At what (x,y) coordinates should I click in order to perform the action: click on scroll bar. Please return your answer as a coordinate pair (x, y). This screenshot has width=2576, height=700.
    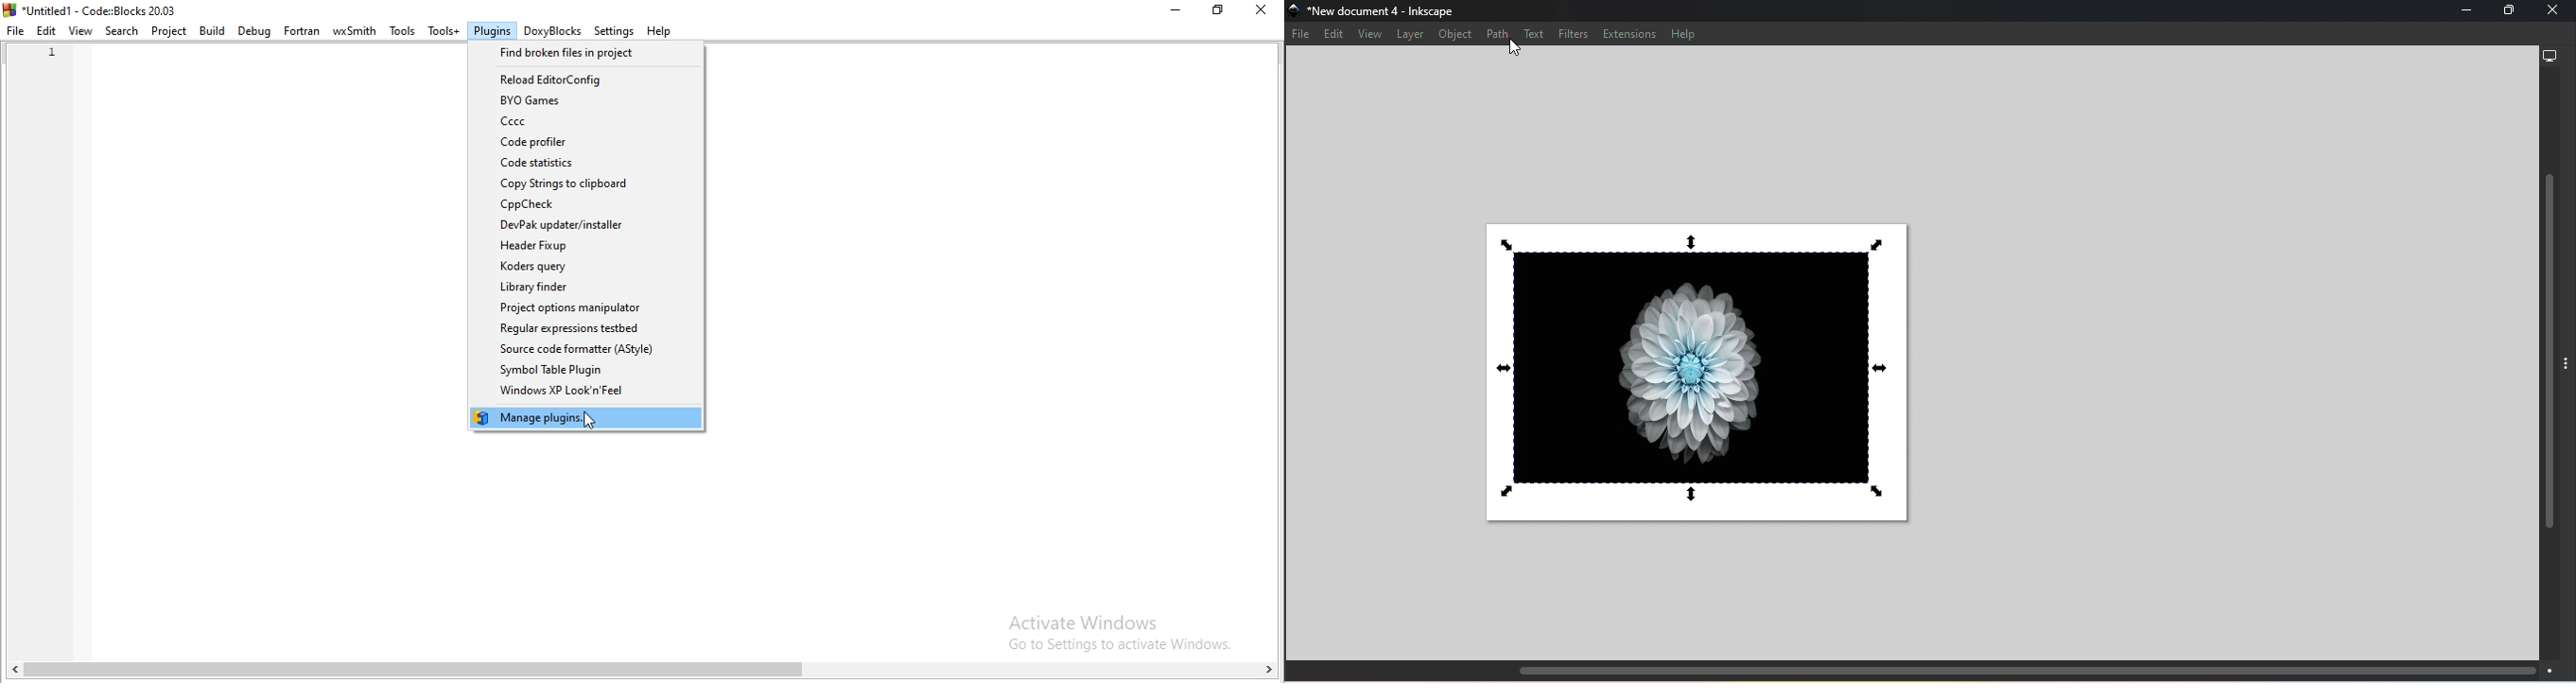
    Looking at the image, I should click on (646, 673).